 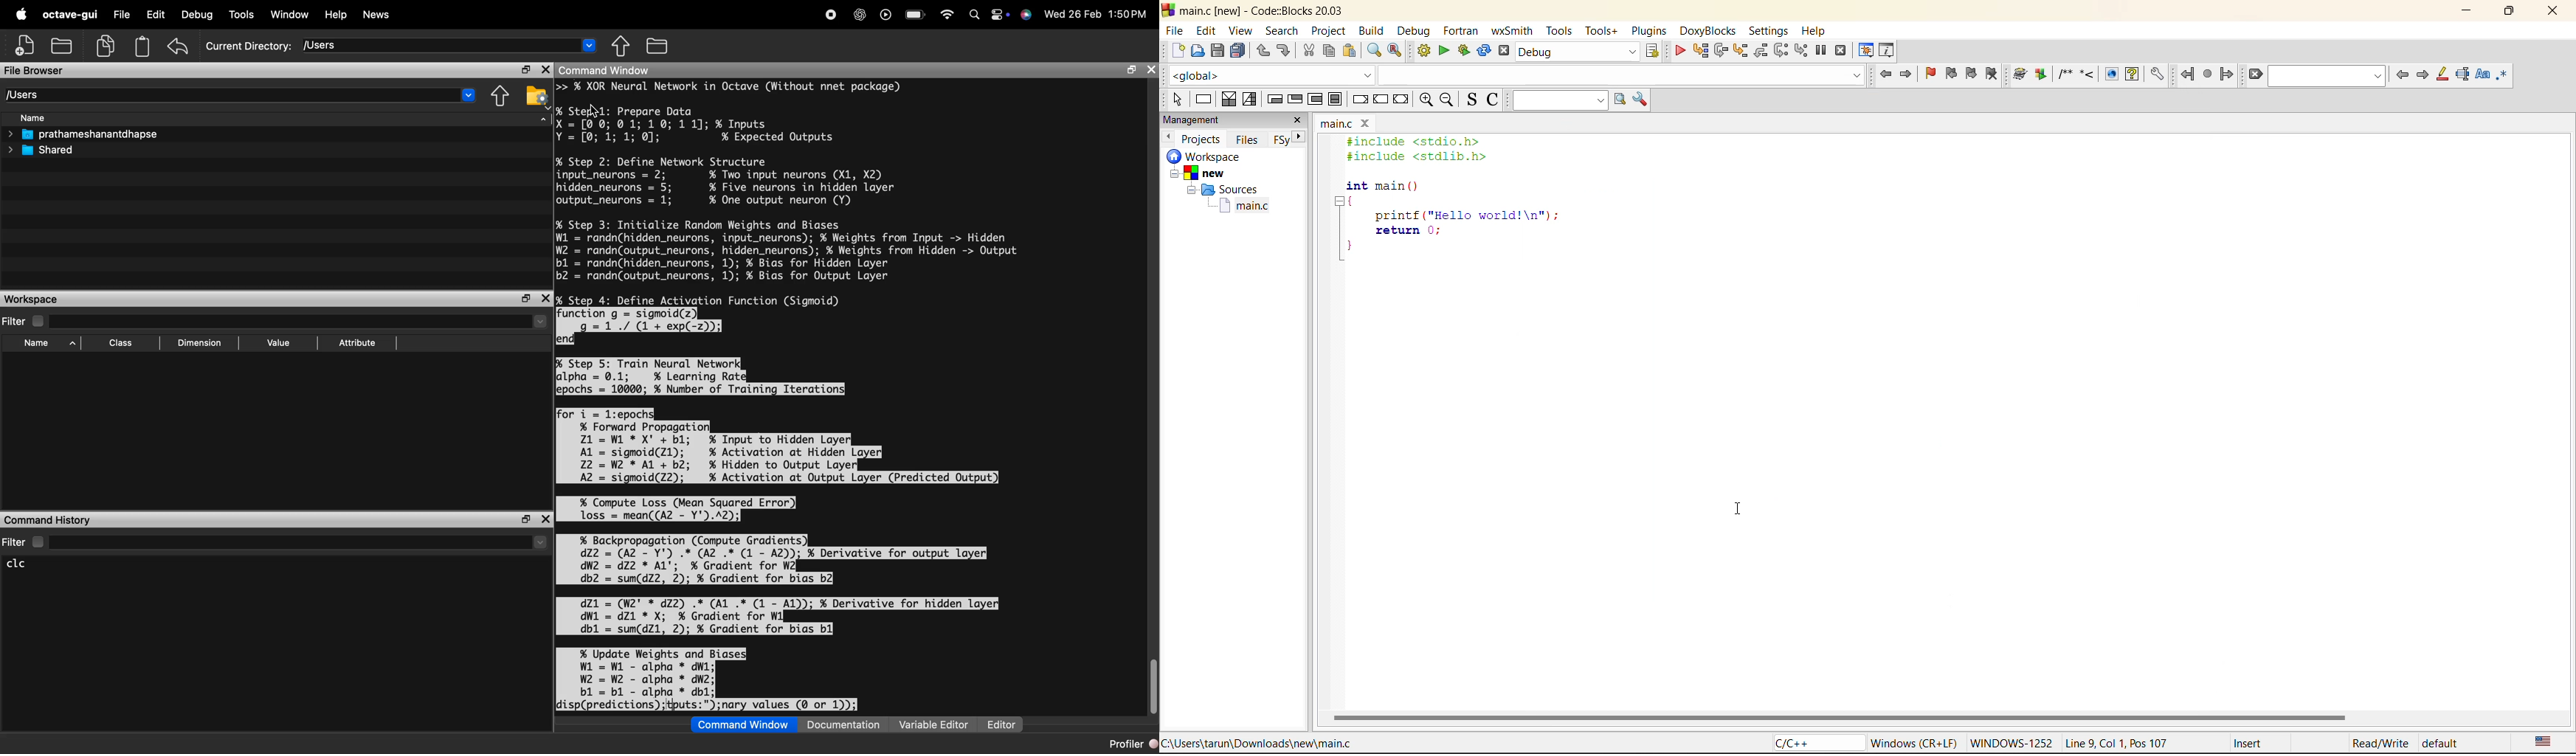 I want to click on file, so click(x=1173, y=32).